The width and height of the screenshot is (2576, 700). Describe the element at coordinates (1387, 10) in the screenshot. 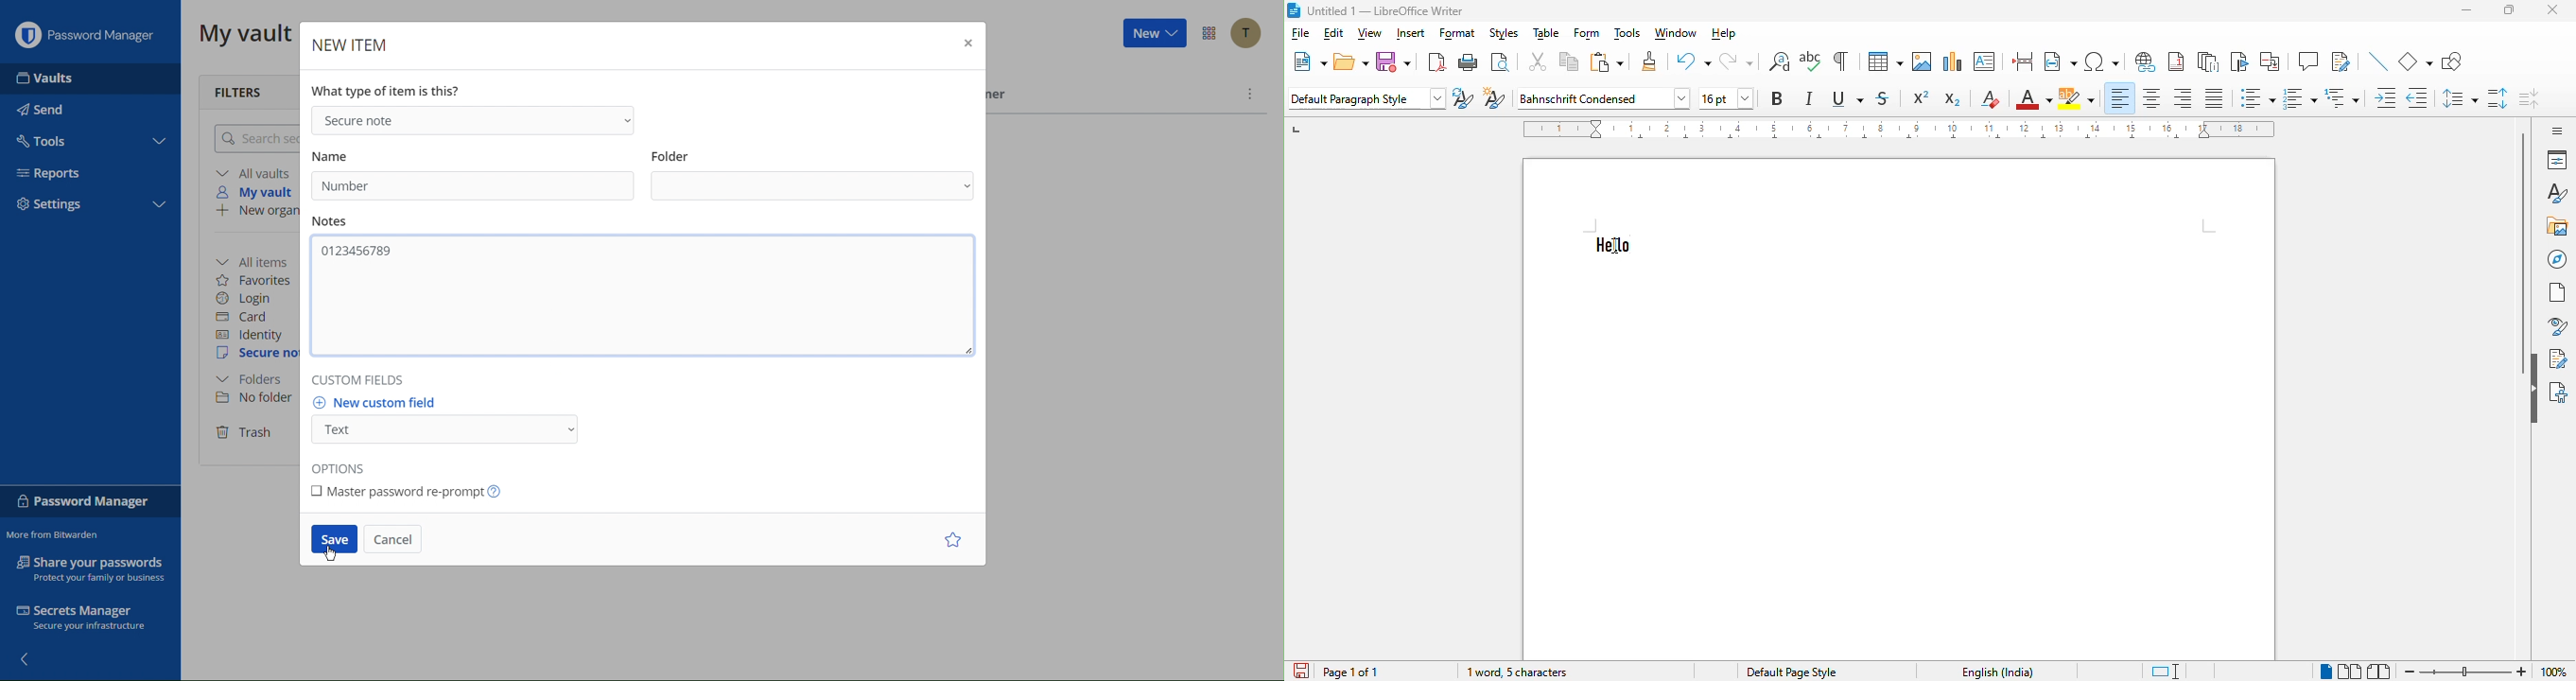

I see `Untitled 1 — LibreOffice Writer` at that location.